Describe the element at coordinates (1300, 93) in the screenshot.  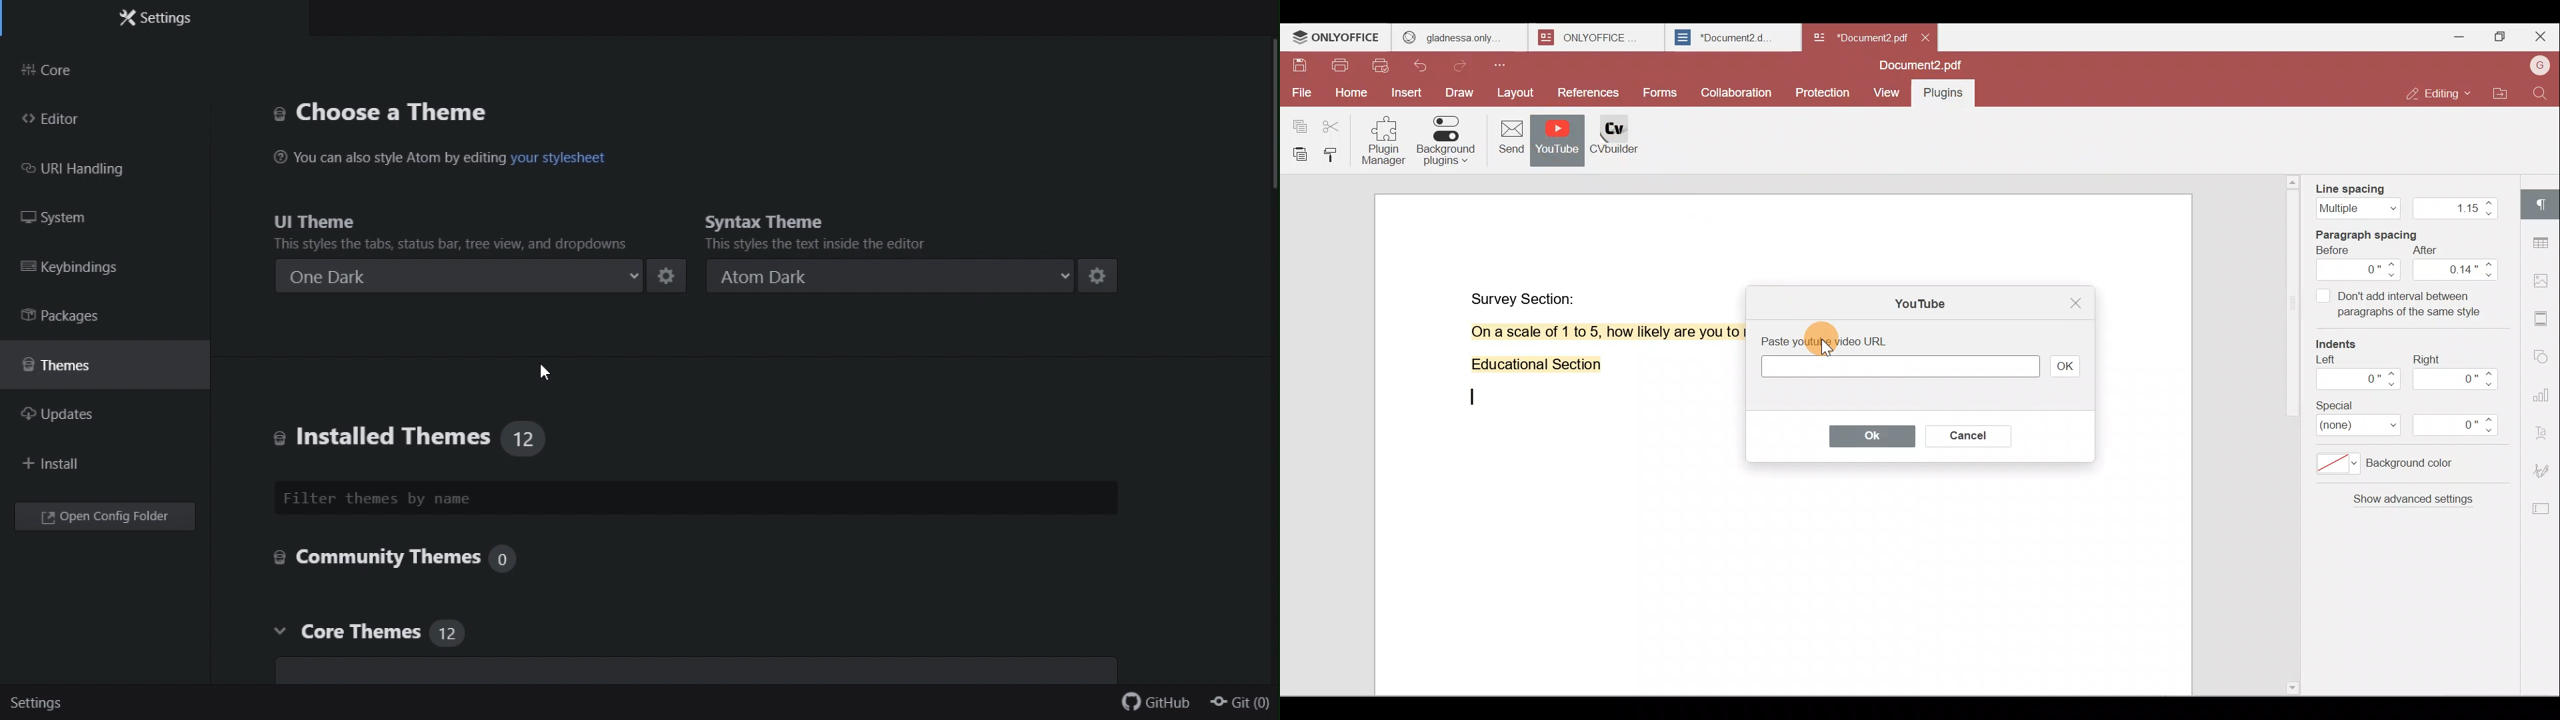
I see `File` at that location.